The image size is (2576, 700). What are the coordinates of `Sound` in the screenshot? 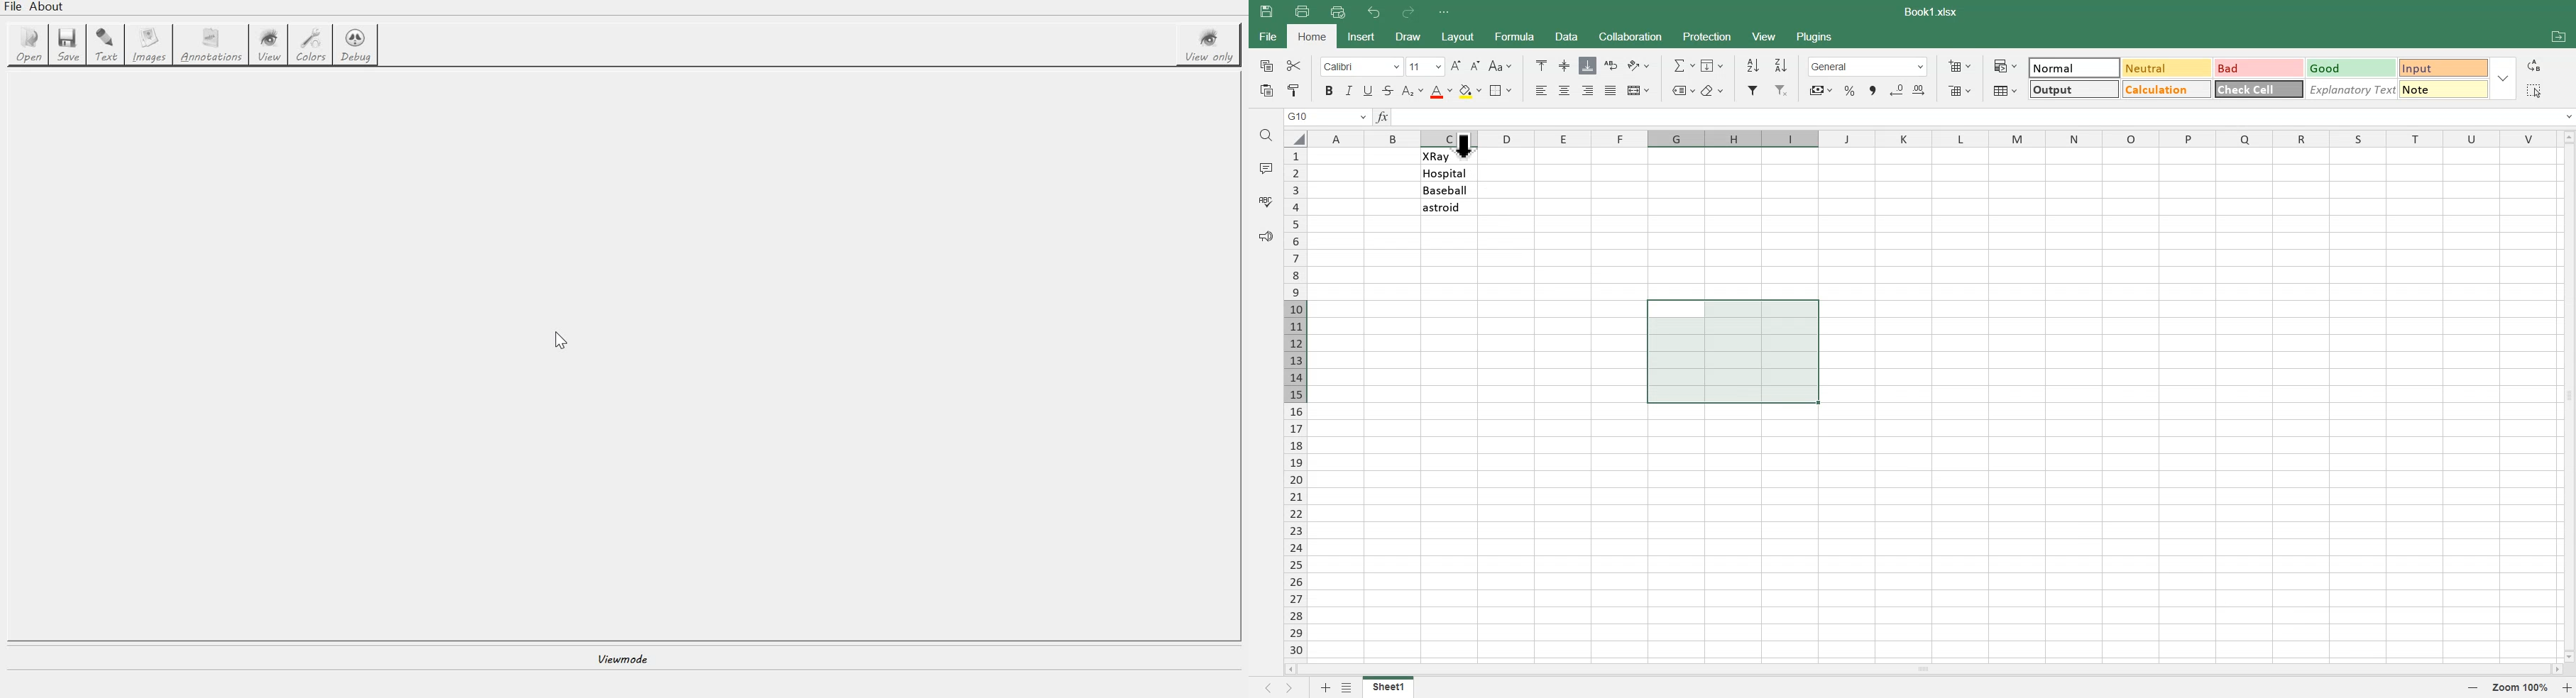 It's located at (1266, 236).